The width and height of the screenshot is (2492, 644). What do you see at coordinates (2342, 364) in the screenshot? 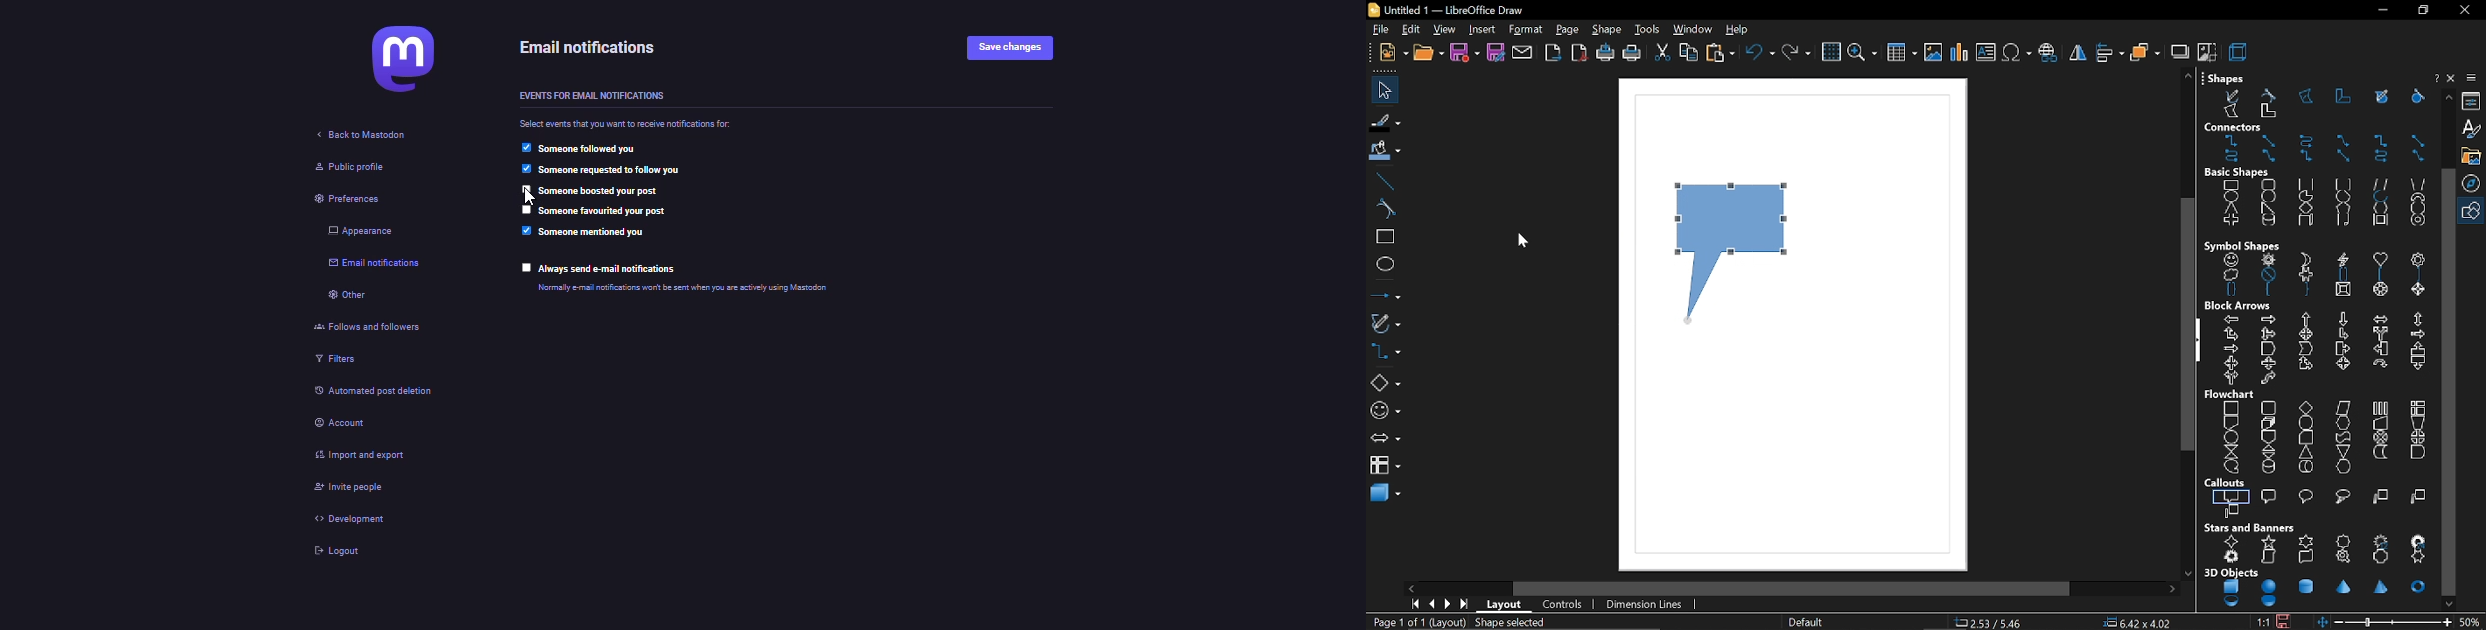
I see `4 way arrow callout` at bounding box center [2342, 364].